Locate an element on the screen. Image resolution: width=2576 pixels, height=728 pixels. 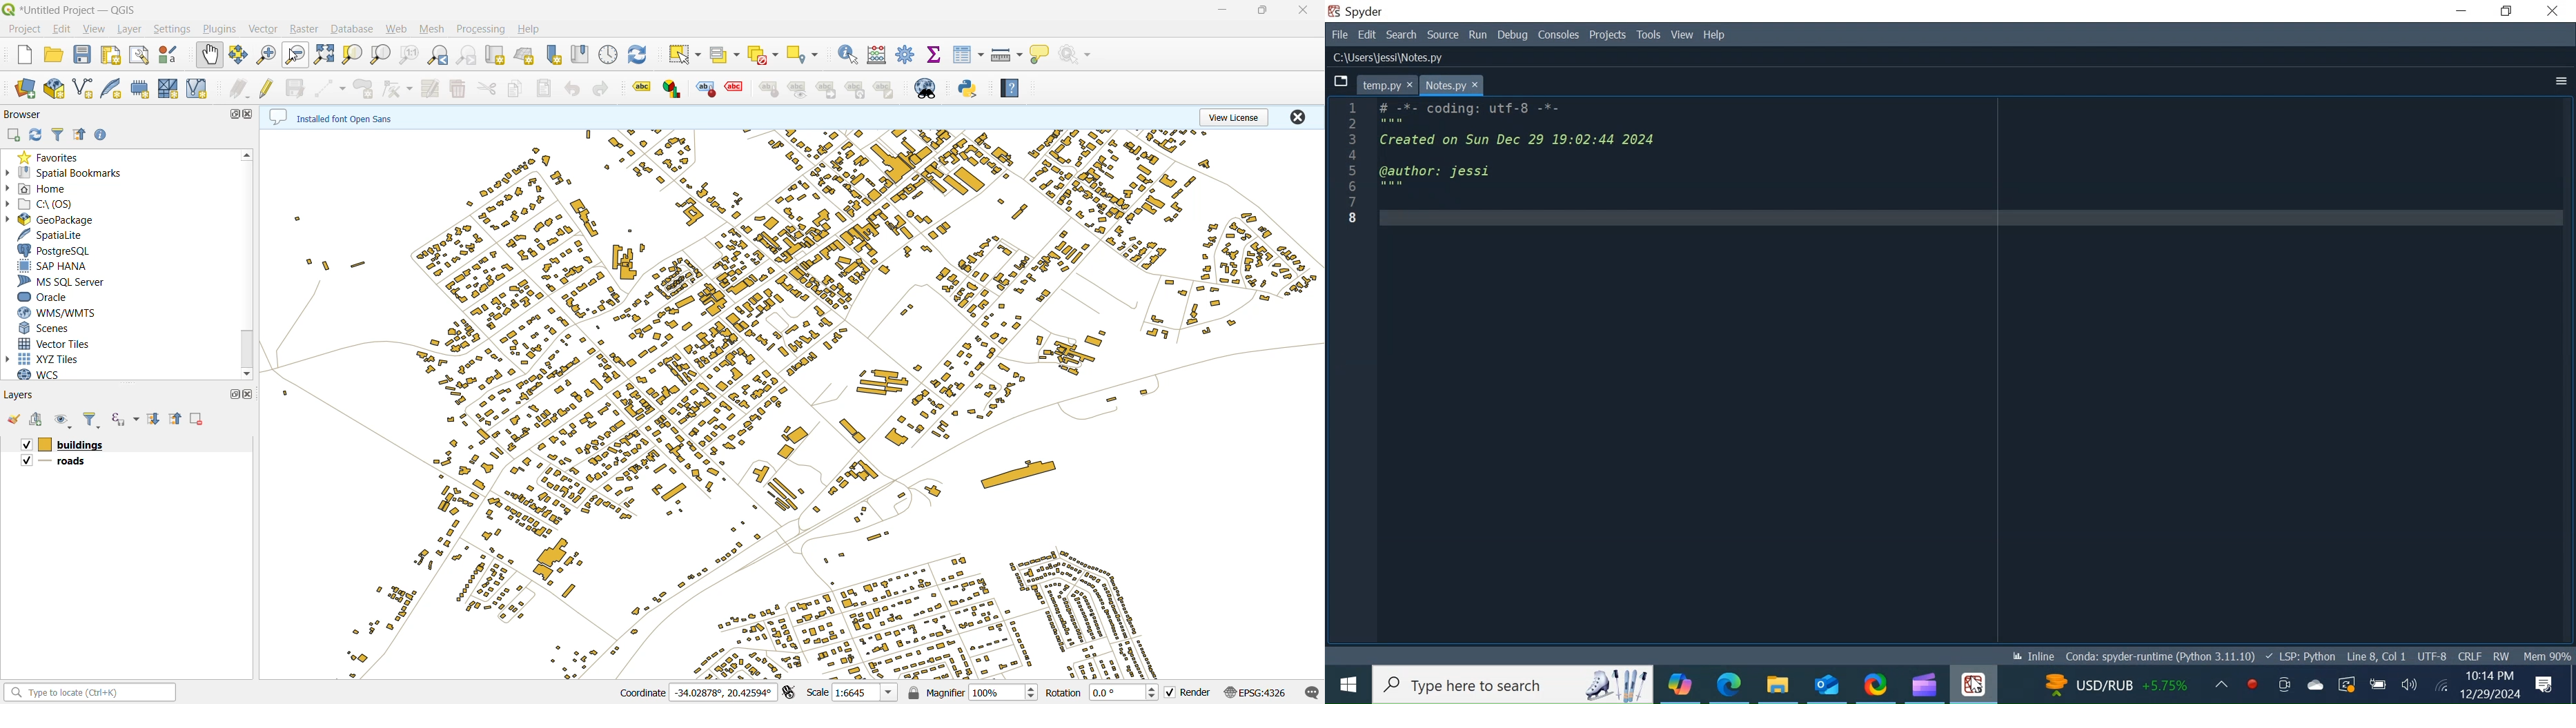
C:\Users\jessi\Notes.py is located at coordinates (1419, 60).